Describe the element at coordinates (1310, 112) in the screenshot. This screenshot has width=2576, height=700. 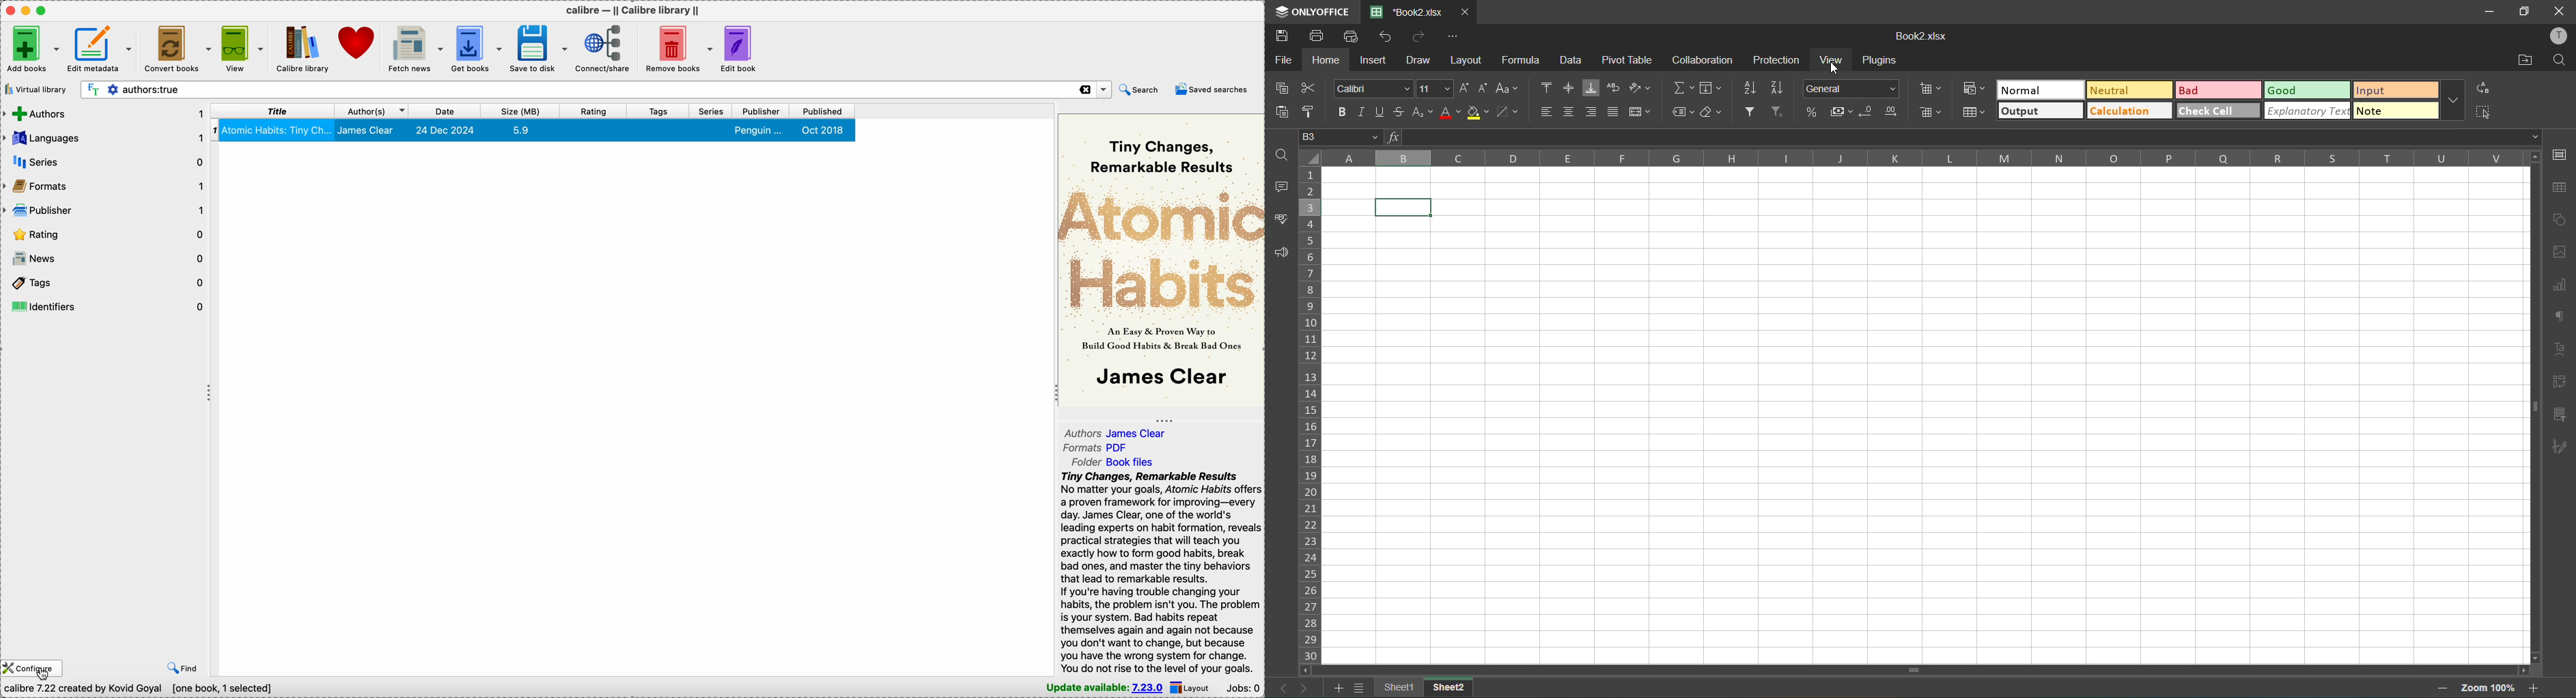
I see `copy style` at that location.